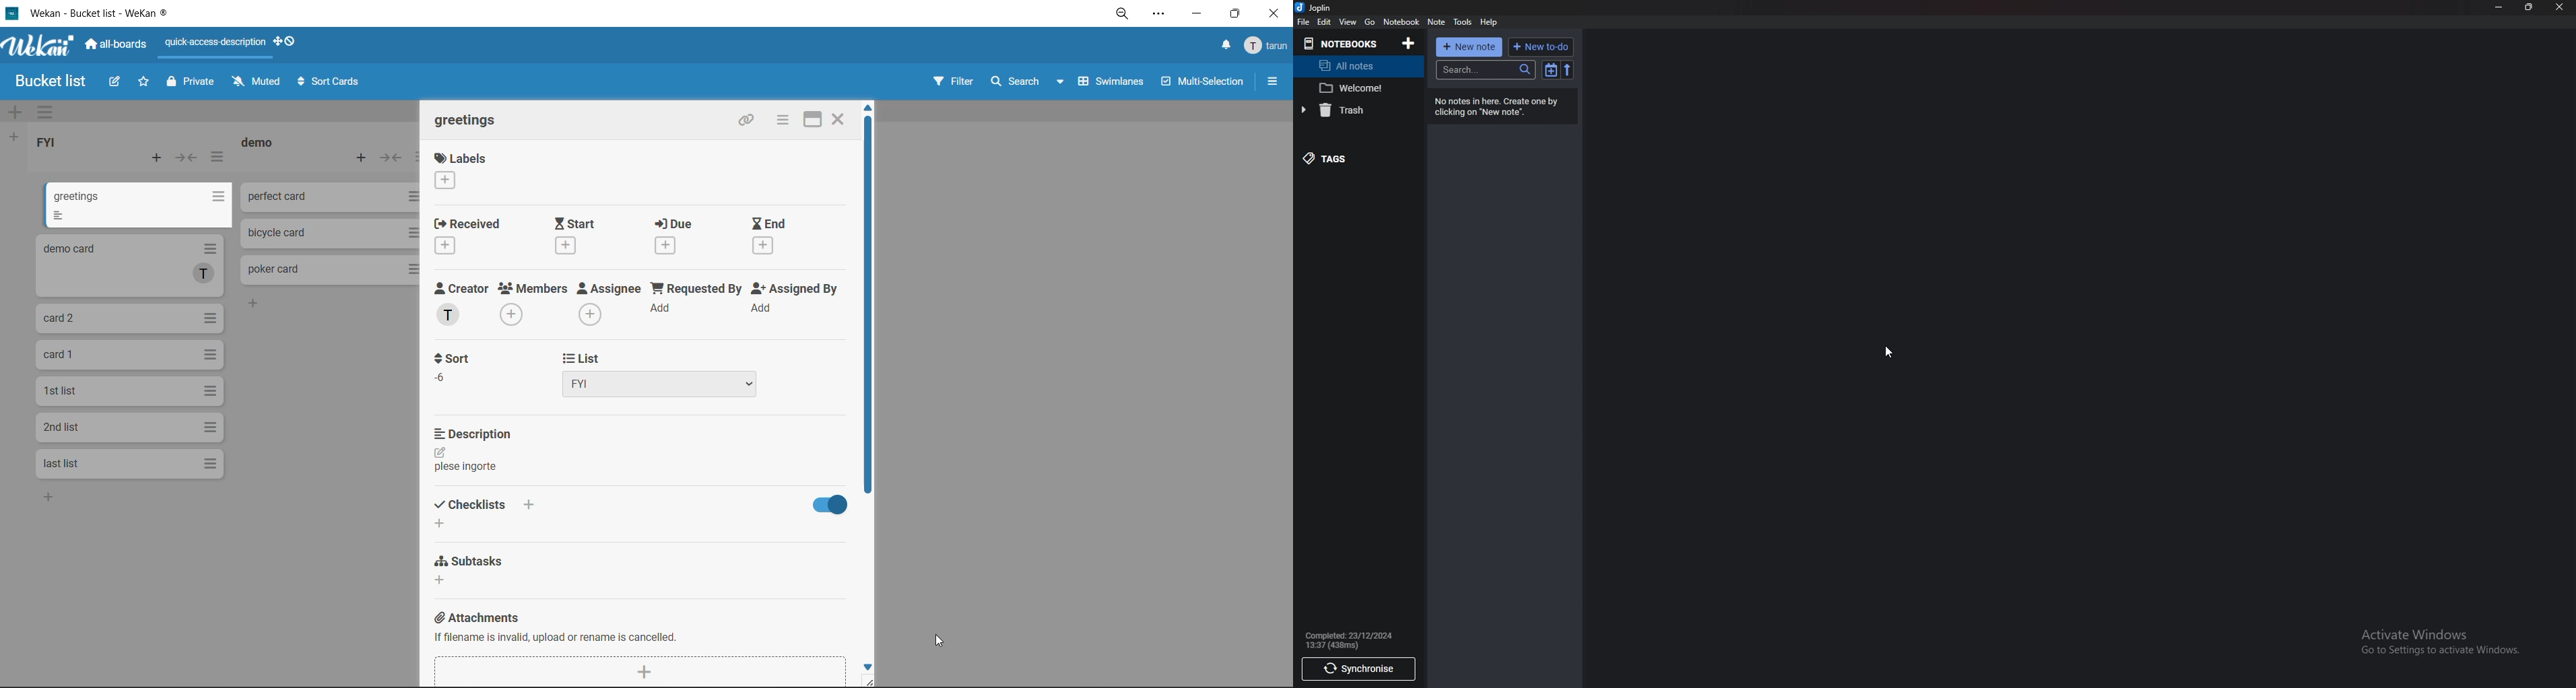 Image resolution: width=2576 pixels, height=700 pixels. Describe the element at coordinates (950, 81) in the screenshot. I see `filter` at that location.